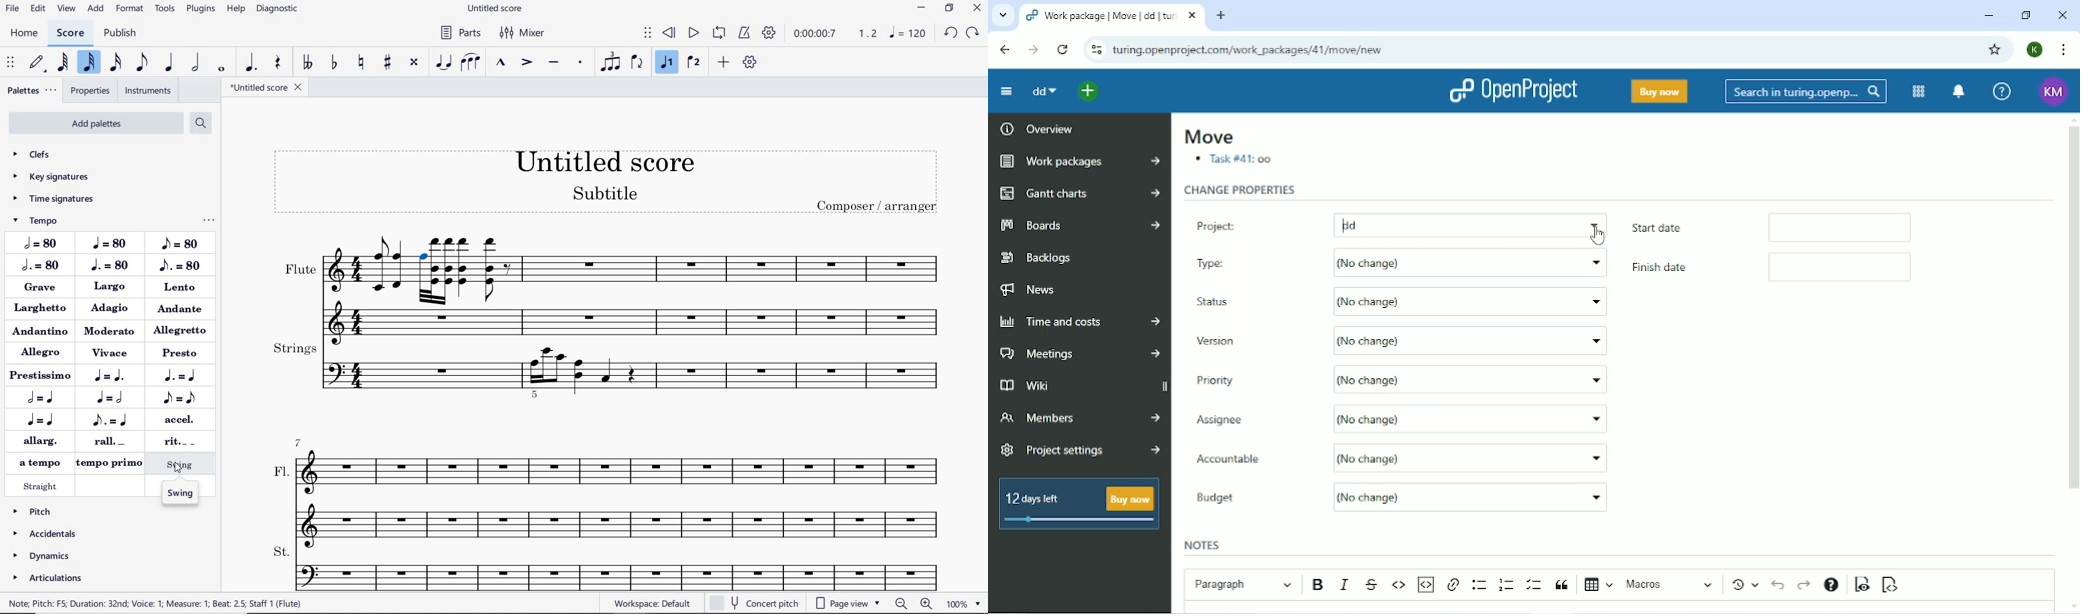  Describe the element at coordinates (1220, 342) in the screenshot. I see `Version` at that location.